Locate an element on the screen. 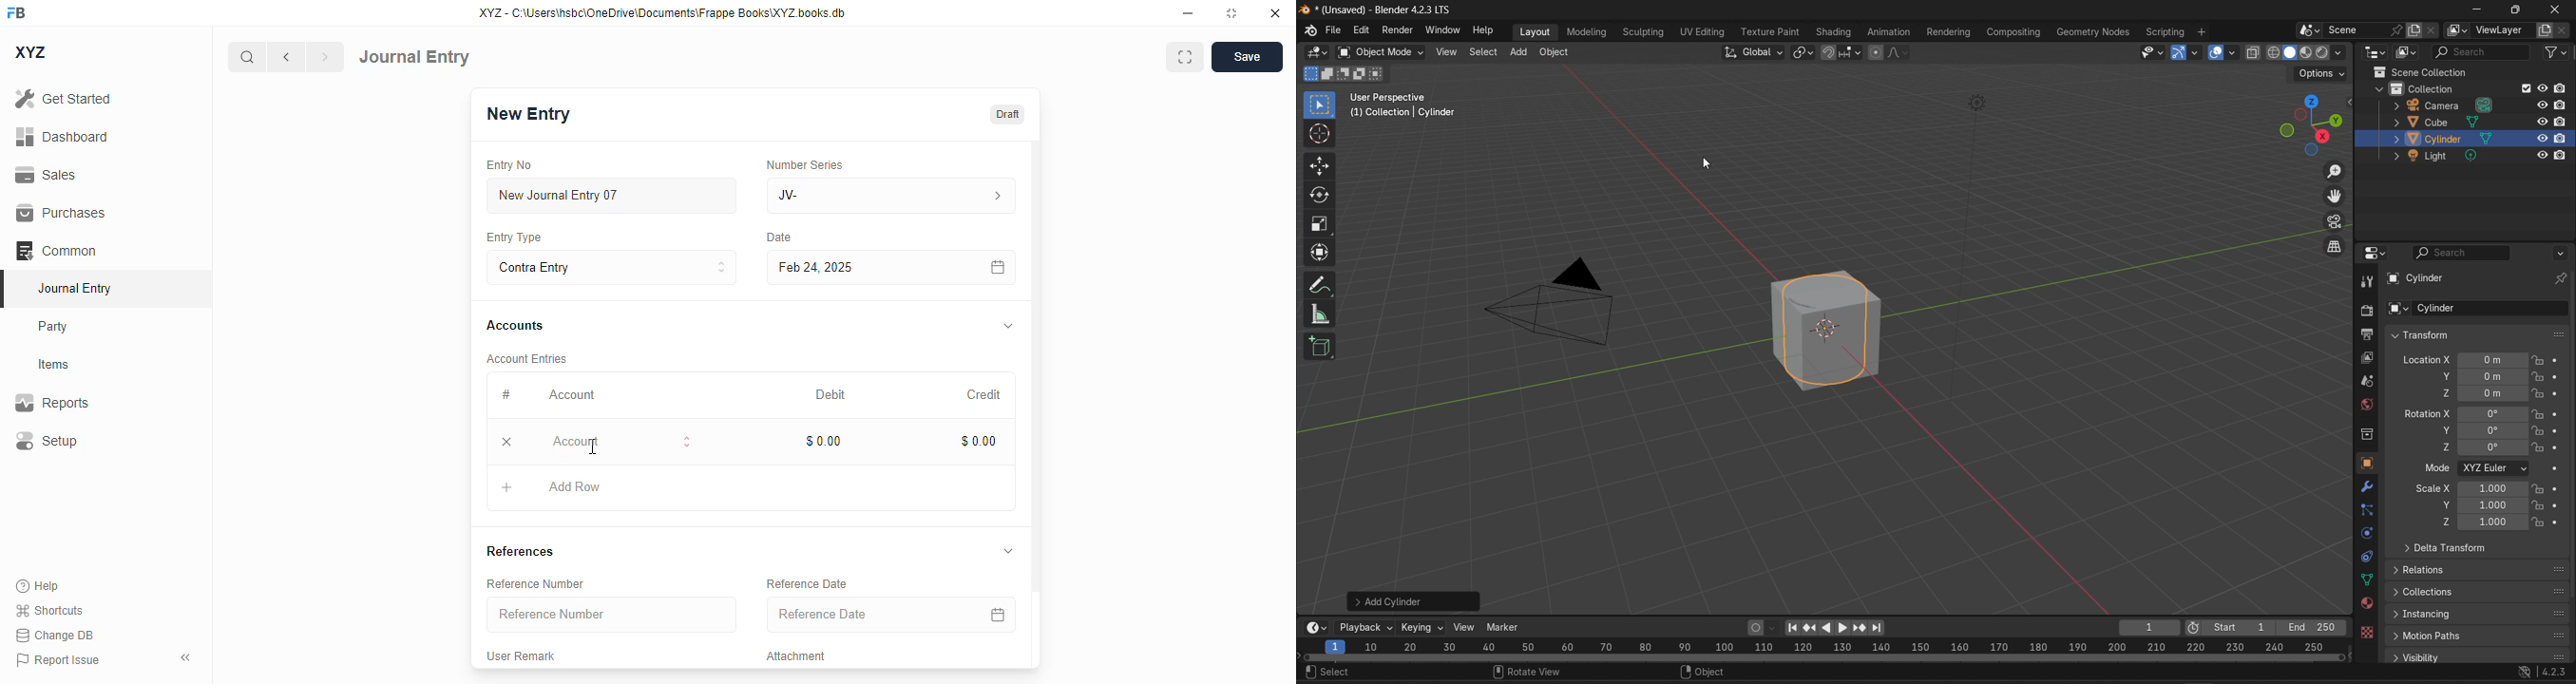 The height and width of the screenshot is (700, 2576). account entries is located at coordinates (528, 358).